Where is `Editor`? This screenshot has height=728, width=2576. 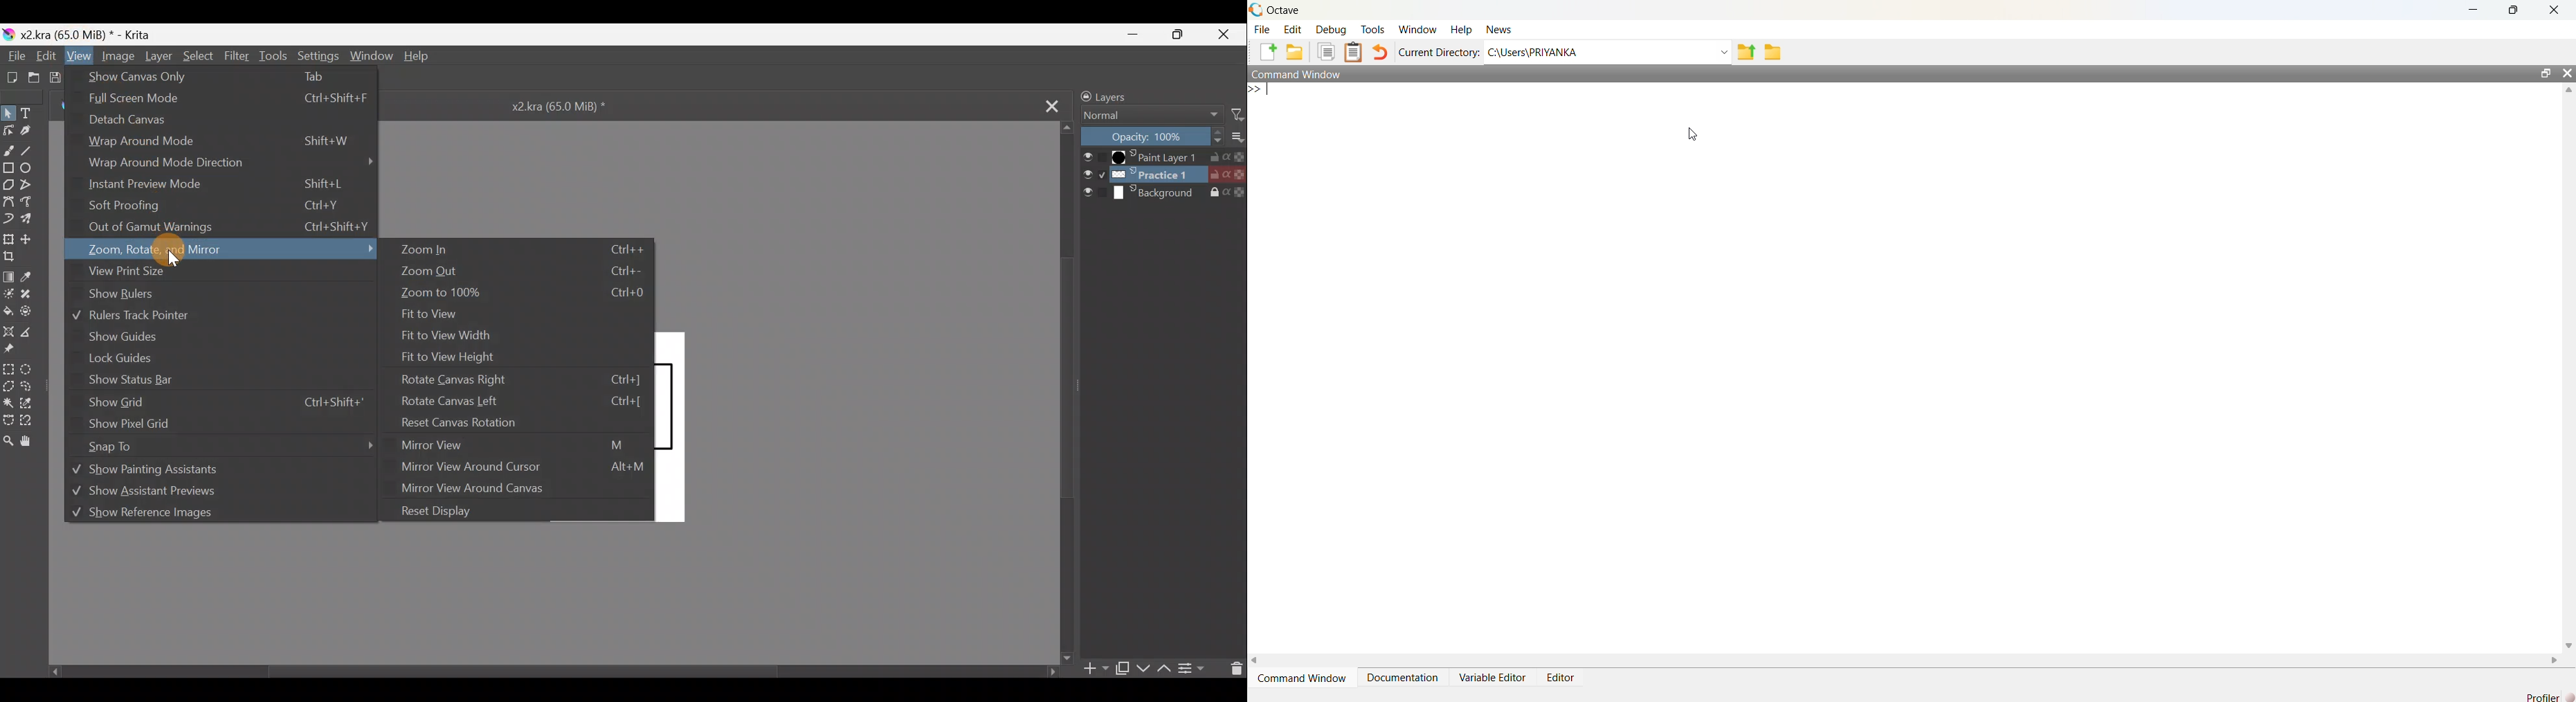
Editor is located at coordinates (1566, 676).